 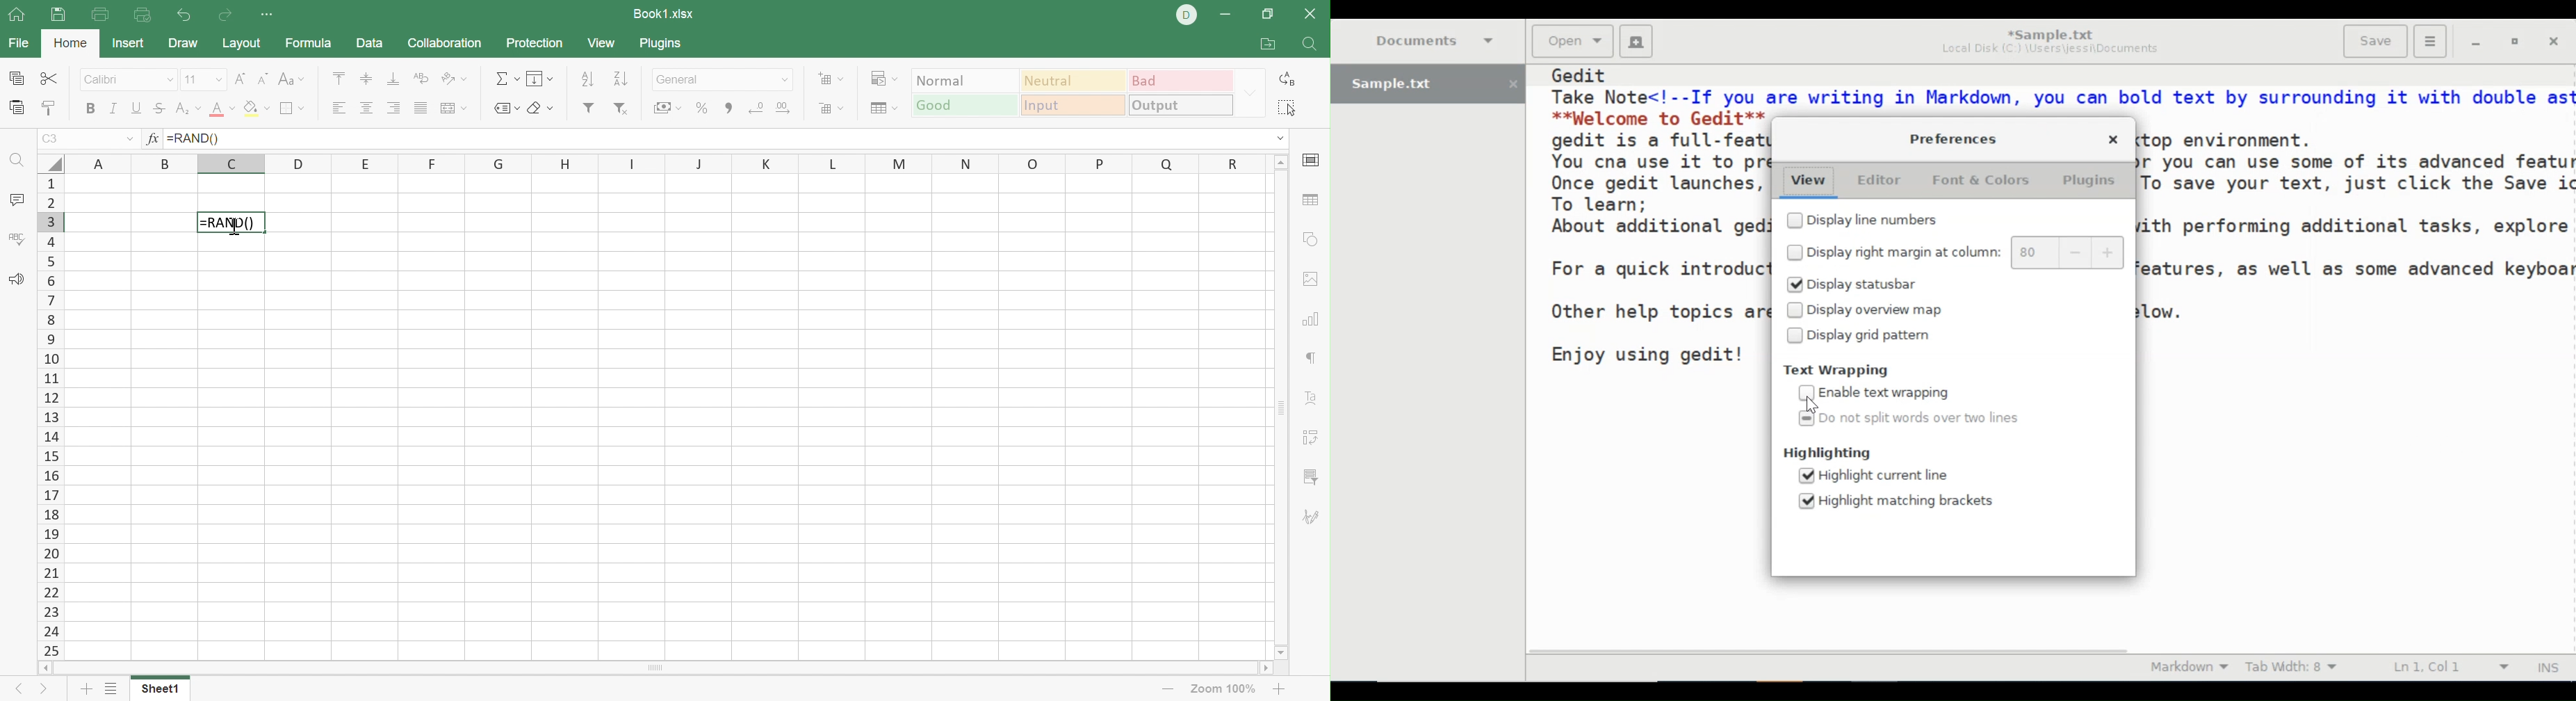 I want to click on =RAND(), so click(x=195, y=139).